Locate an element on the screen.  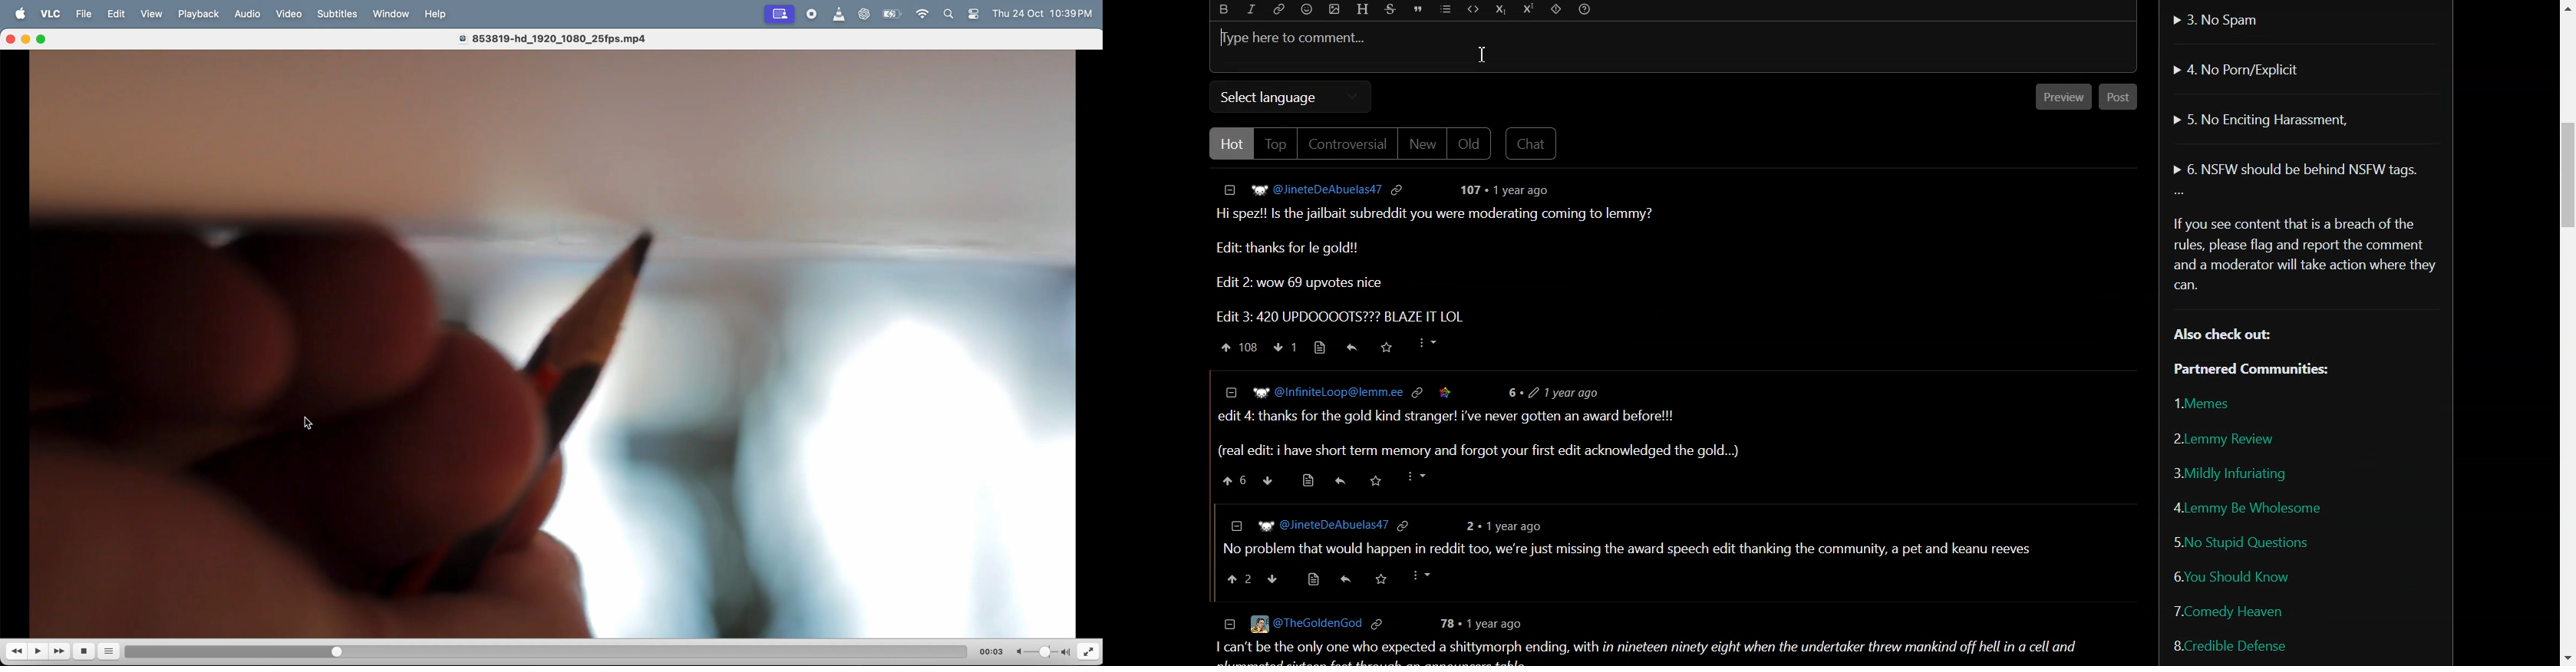
vlc menu is located at coordinates (50, 15).